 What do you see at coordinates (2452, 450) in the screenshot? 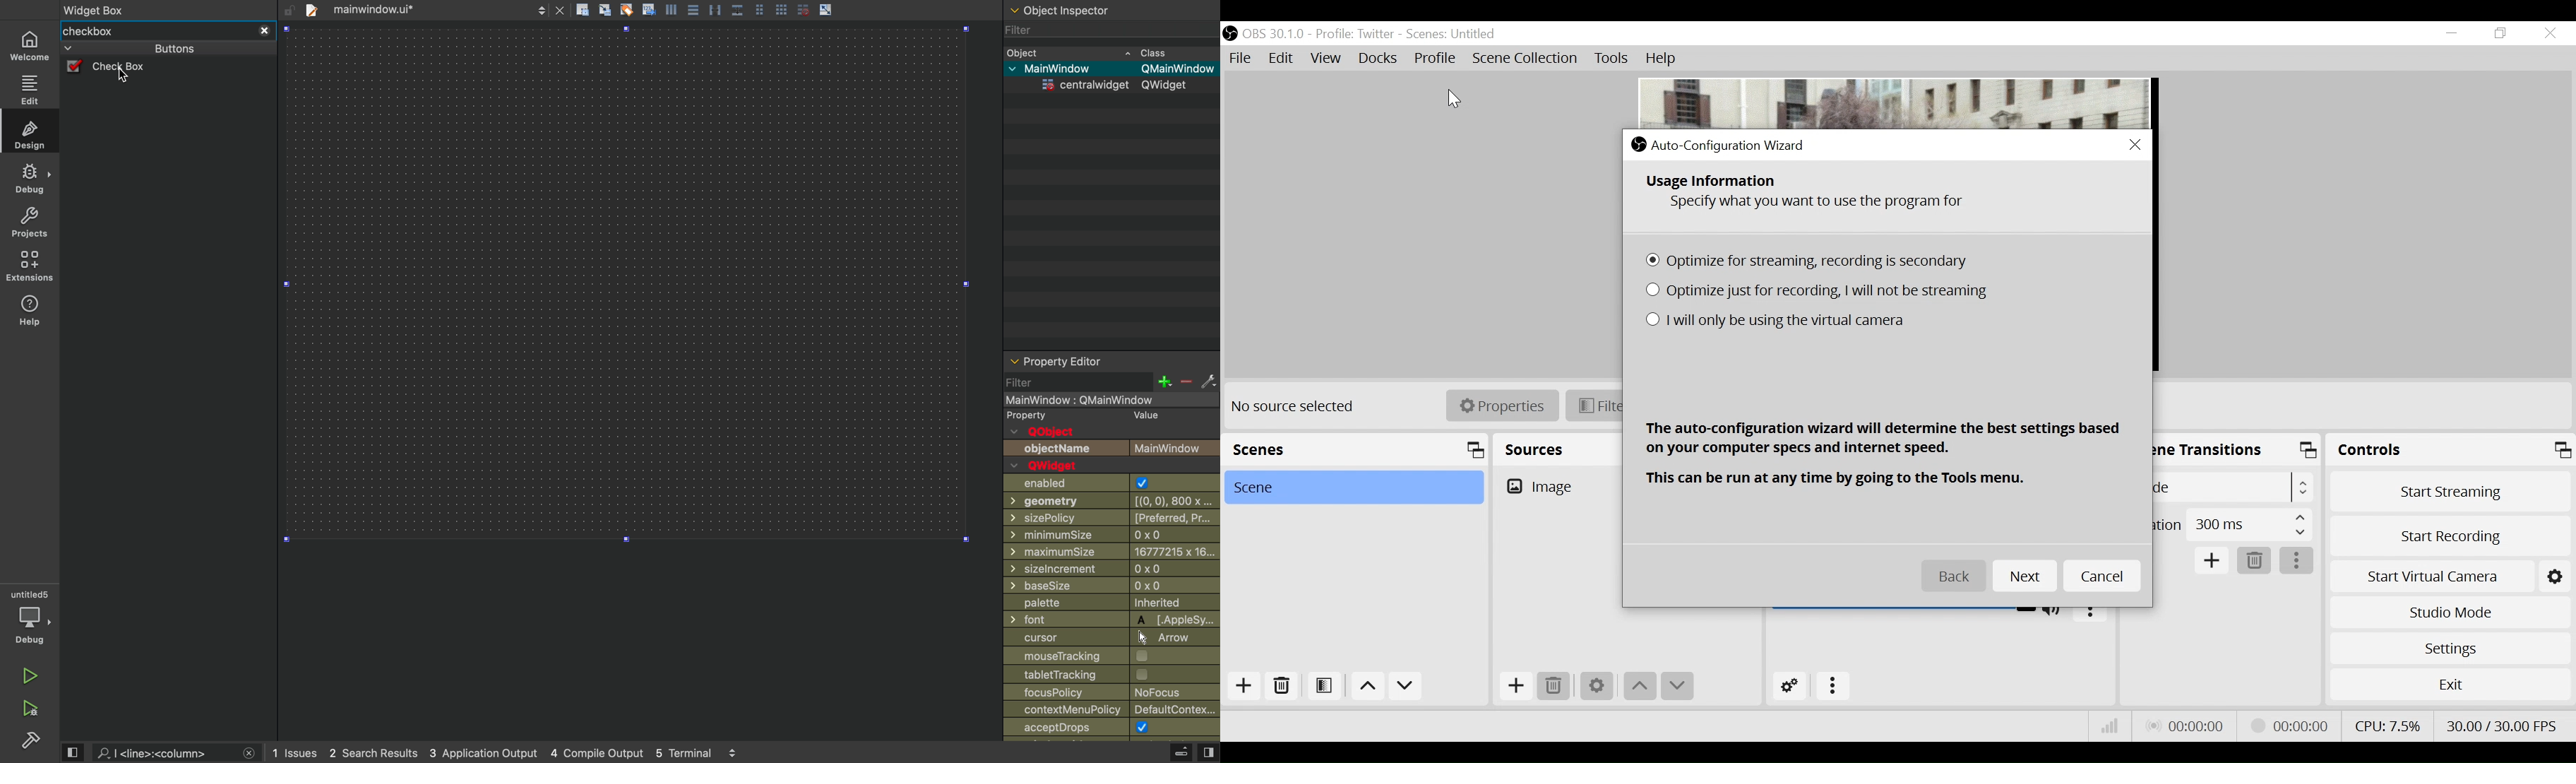
I see `Controls Panel` at bounding box center [2452, 450].